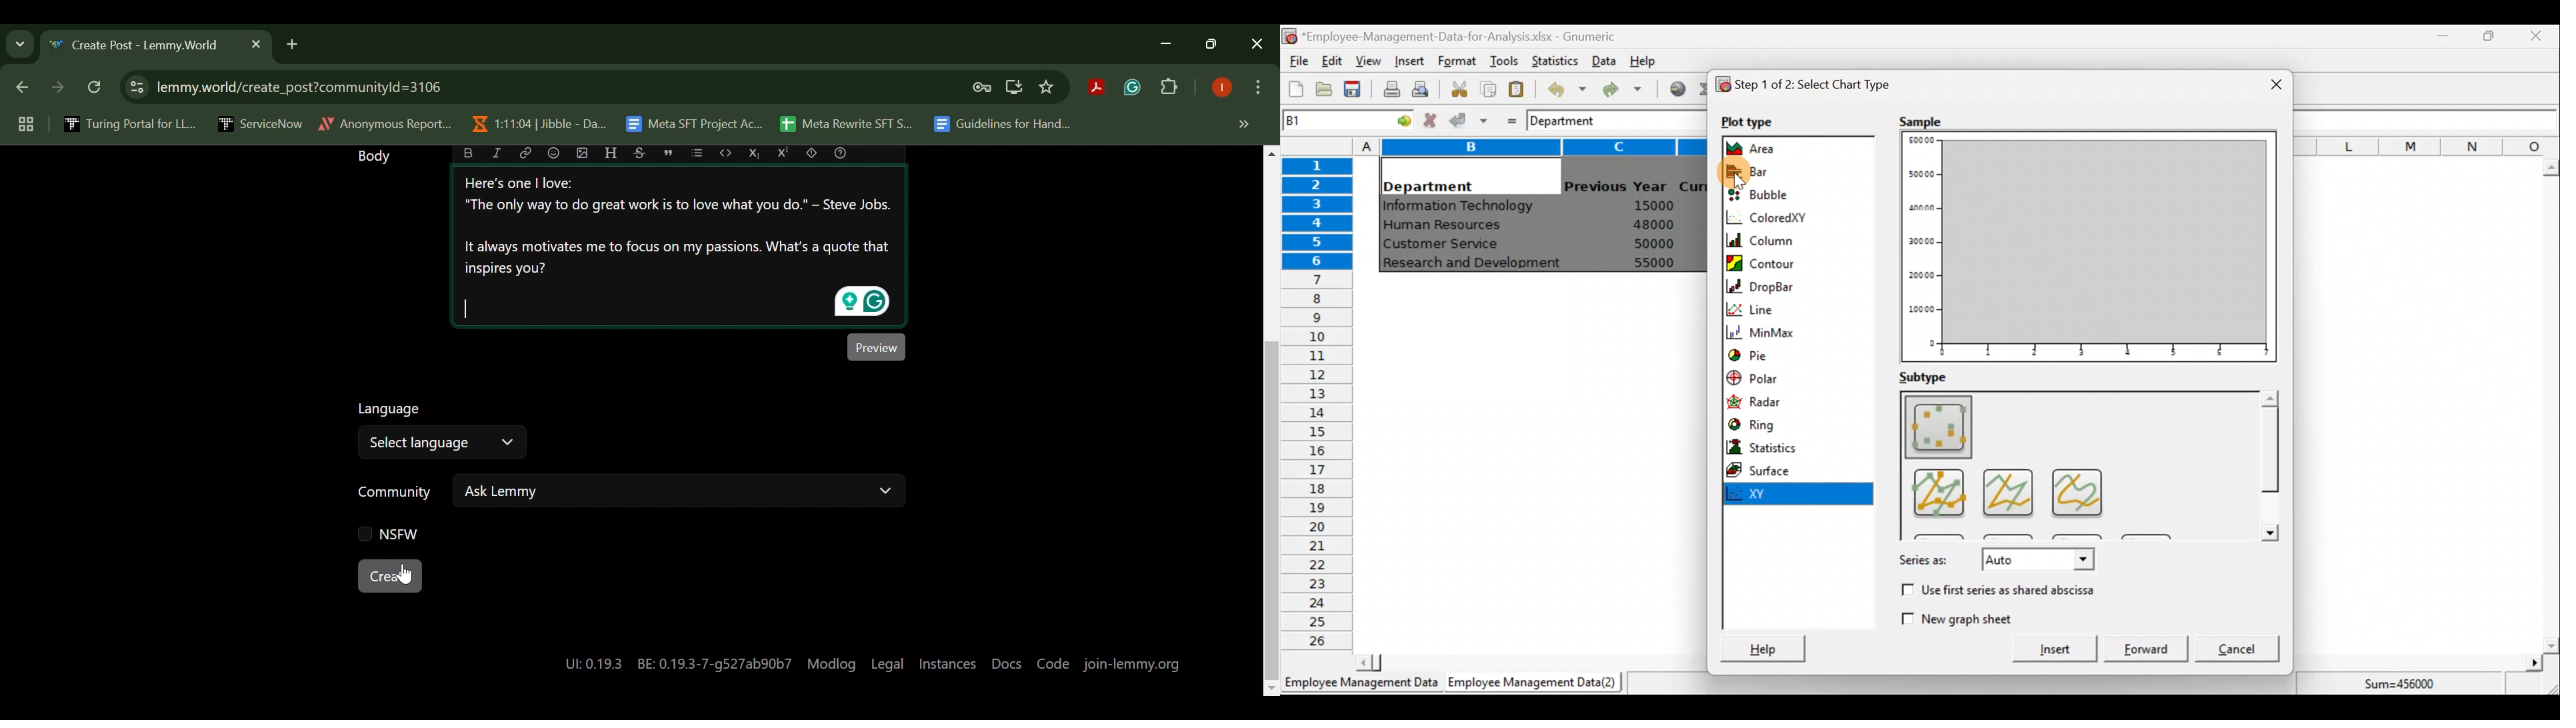  Describe the element at coordinates (261, 123) in the screenshot. I see `ServiceNow` at that location.